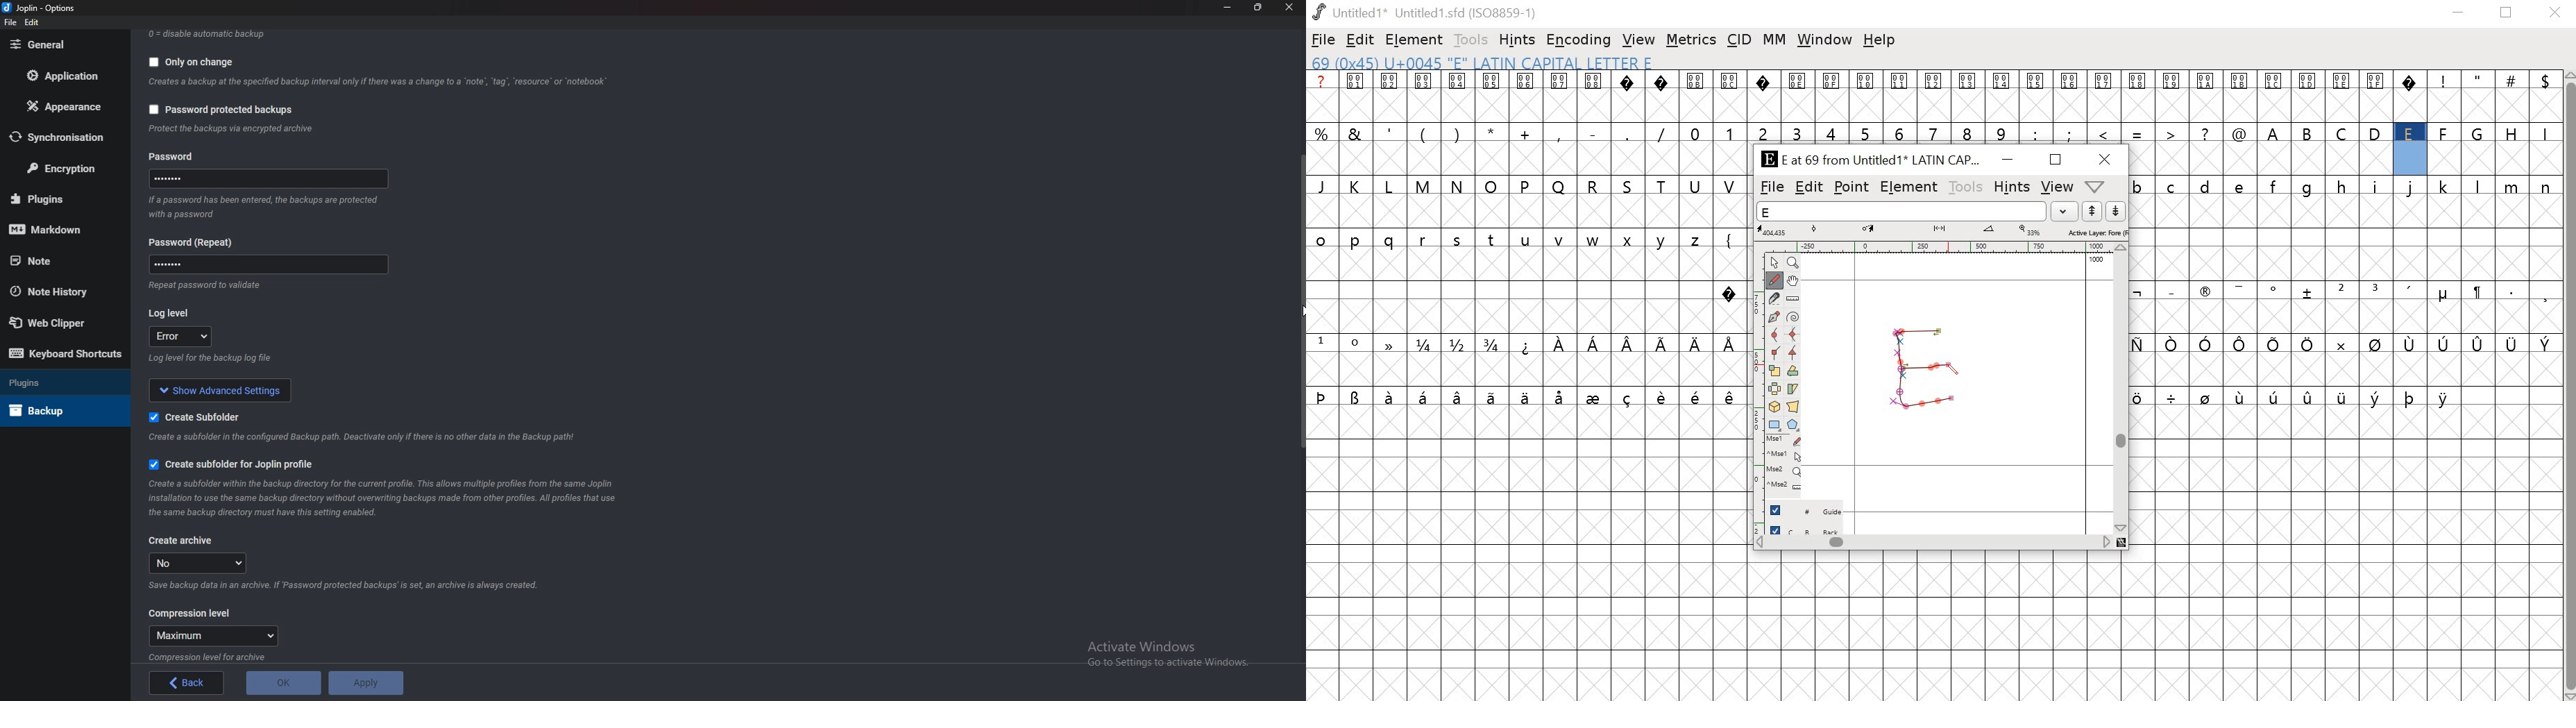 This screenshot has width=2576, height=728. I want to click on Minimize, so click(1230, 7).